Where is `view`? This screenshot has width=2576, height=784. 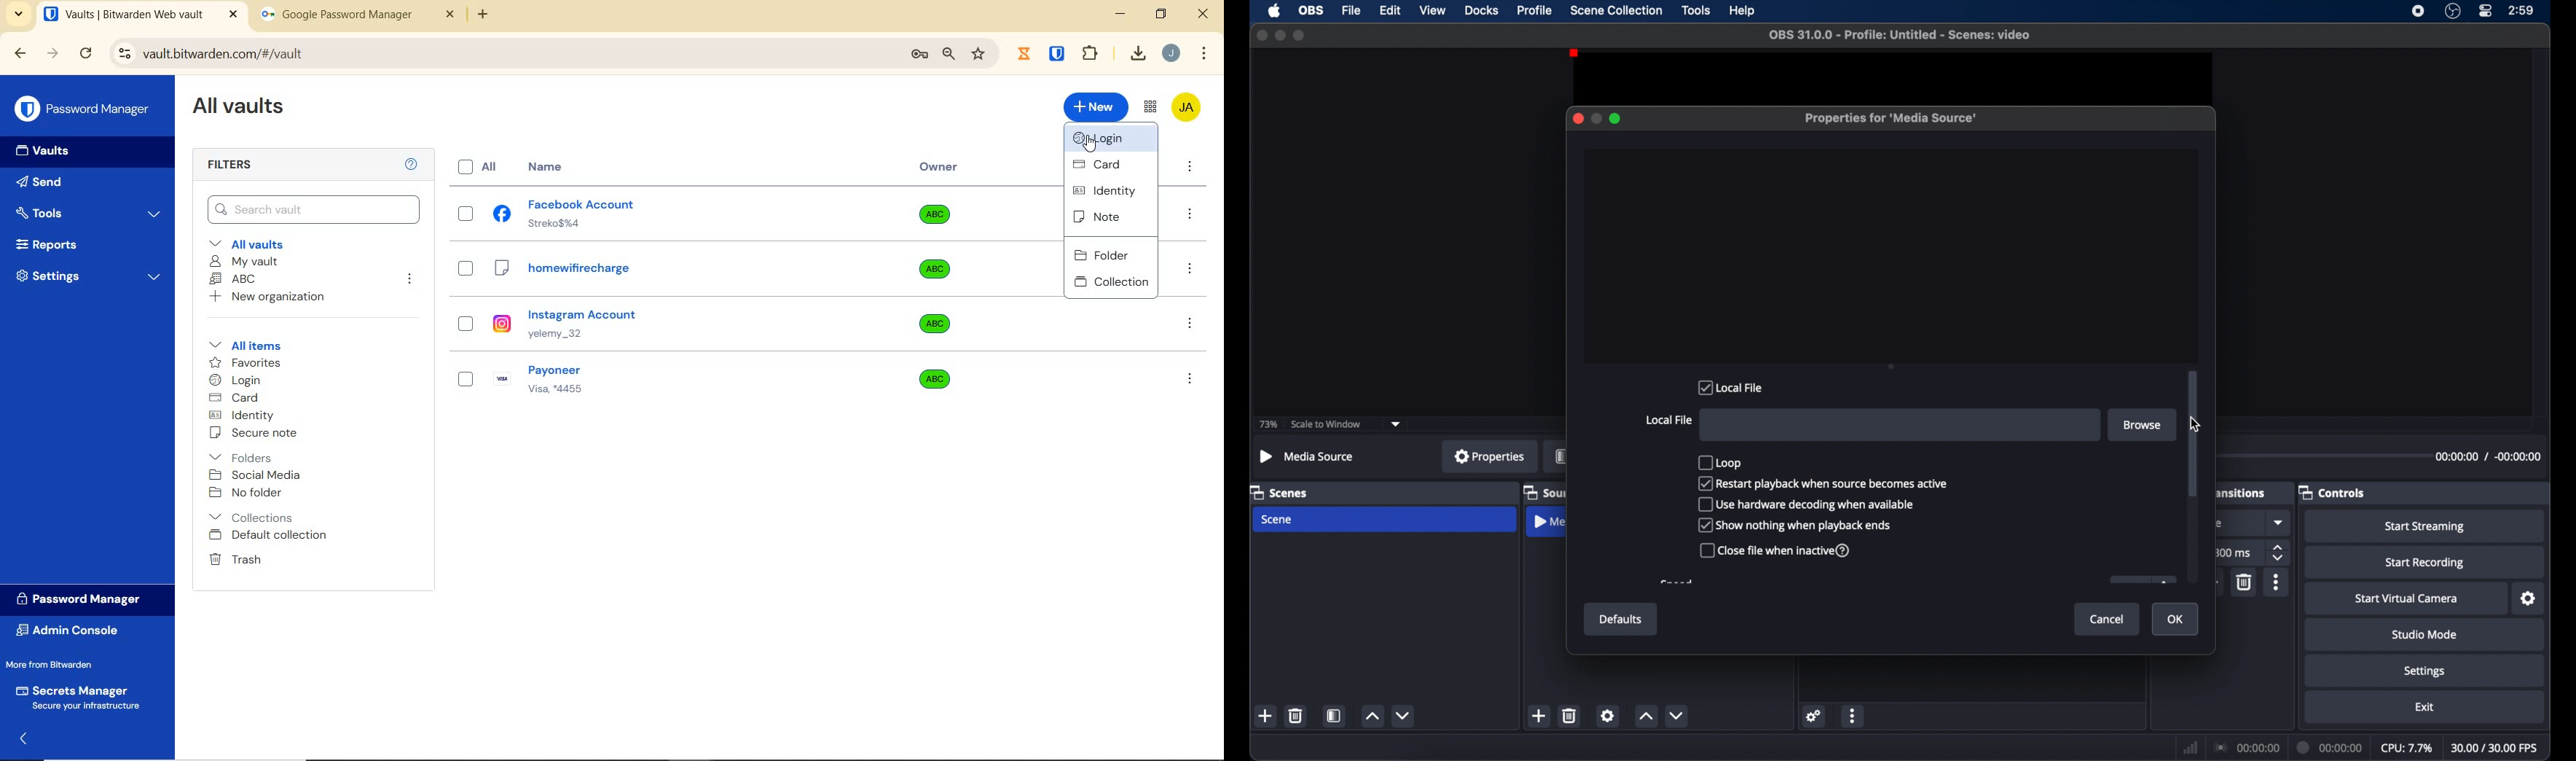 view is located at coordinates (1432, 9).